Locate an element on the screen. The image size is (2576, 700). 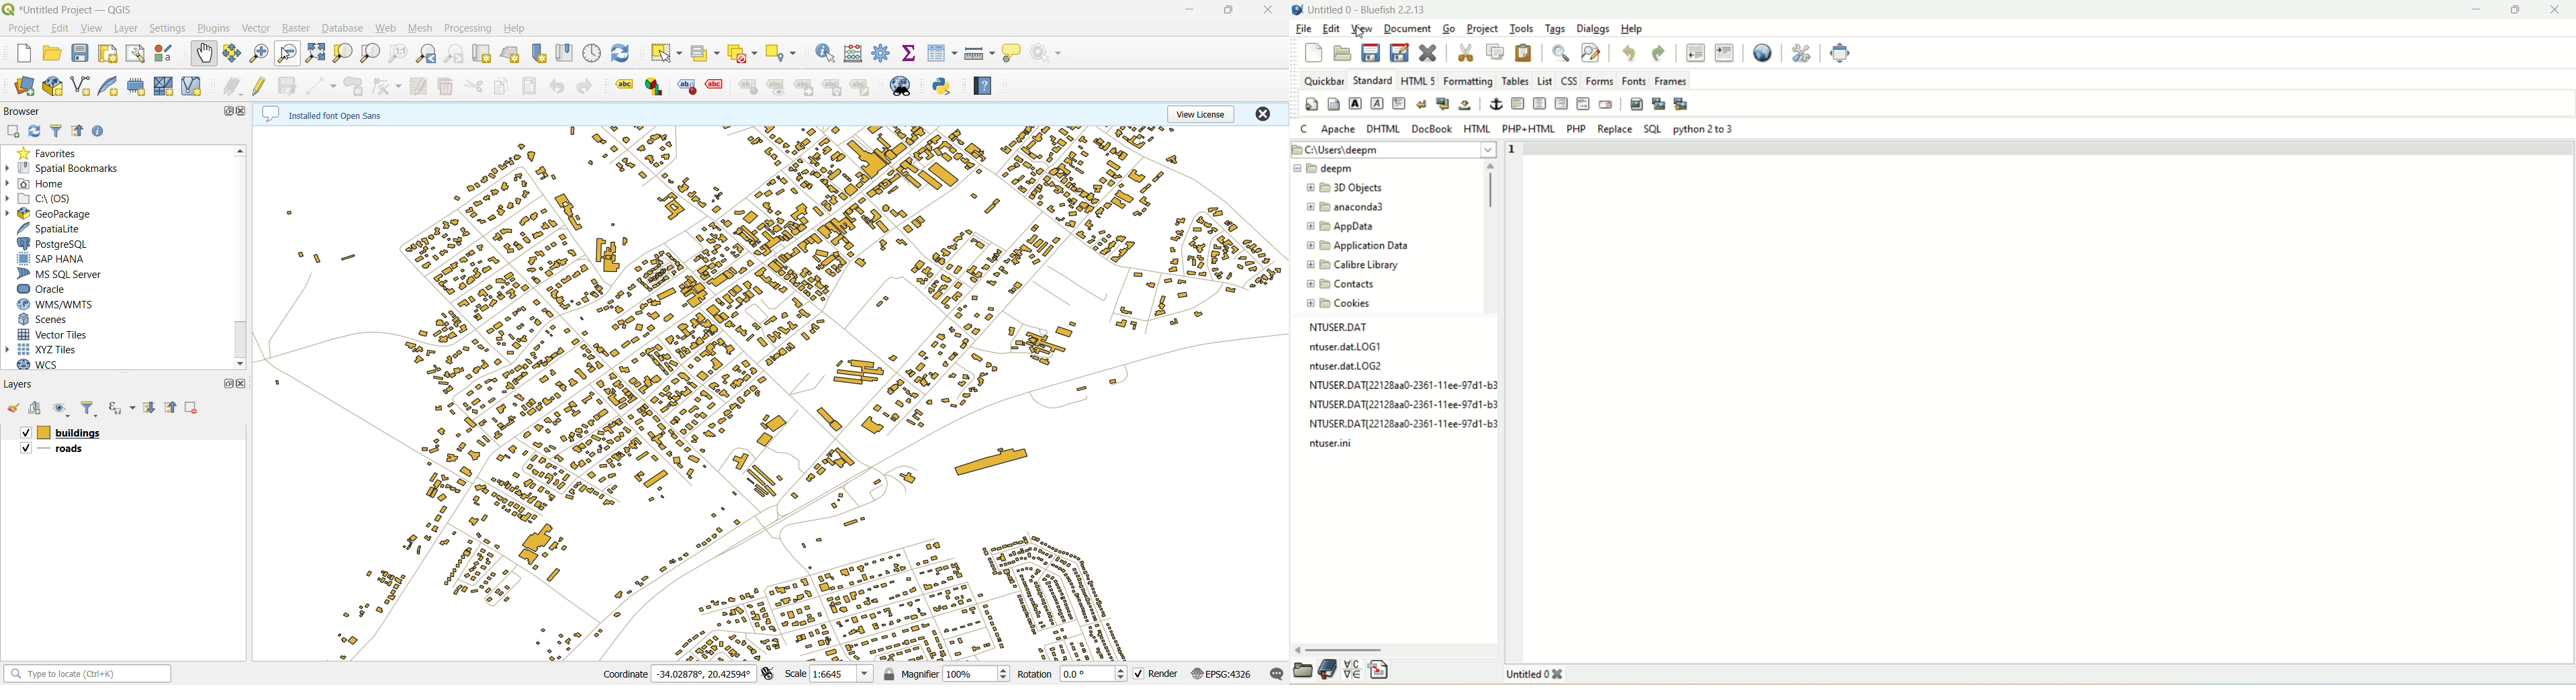
tags is located at coordinates (1553, 29).